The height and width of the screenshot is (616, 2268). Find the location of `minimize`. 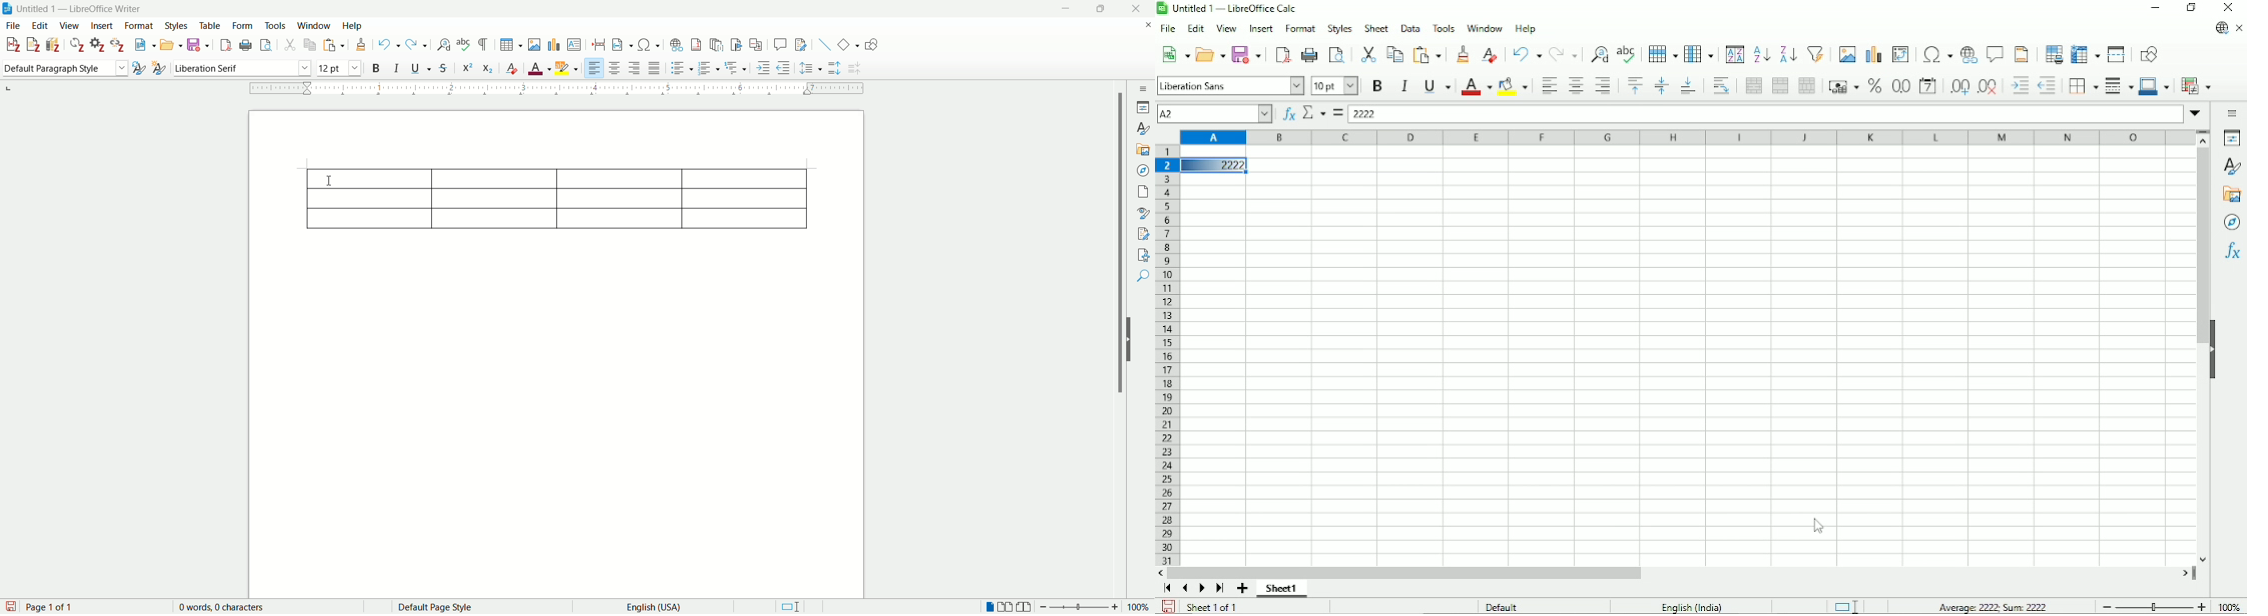

minimize is located at coordinates (1062, 10).